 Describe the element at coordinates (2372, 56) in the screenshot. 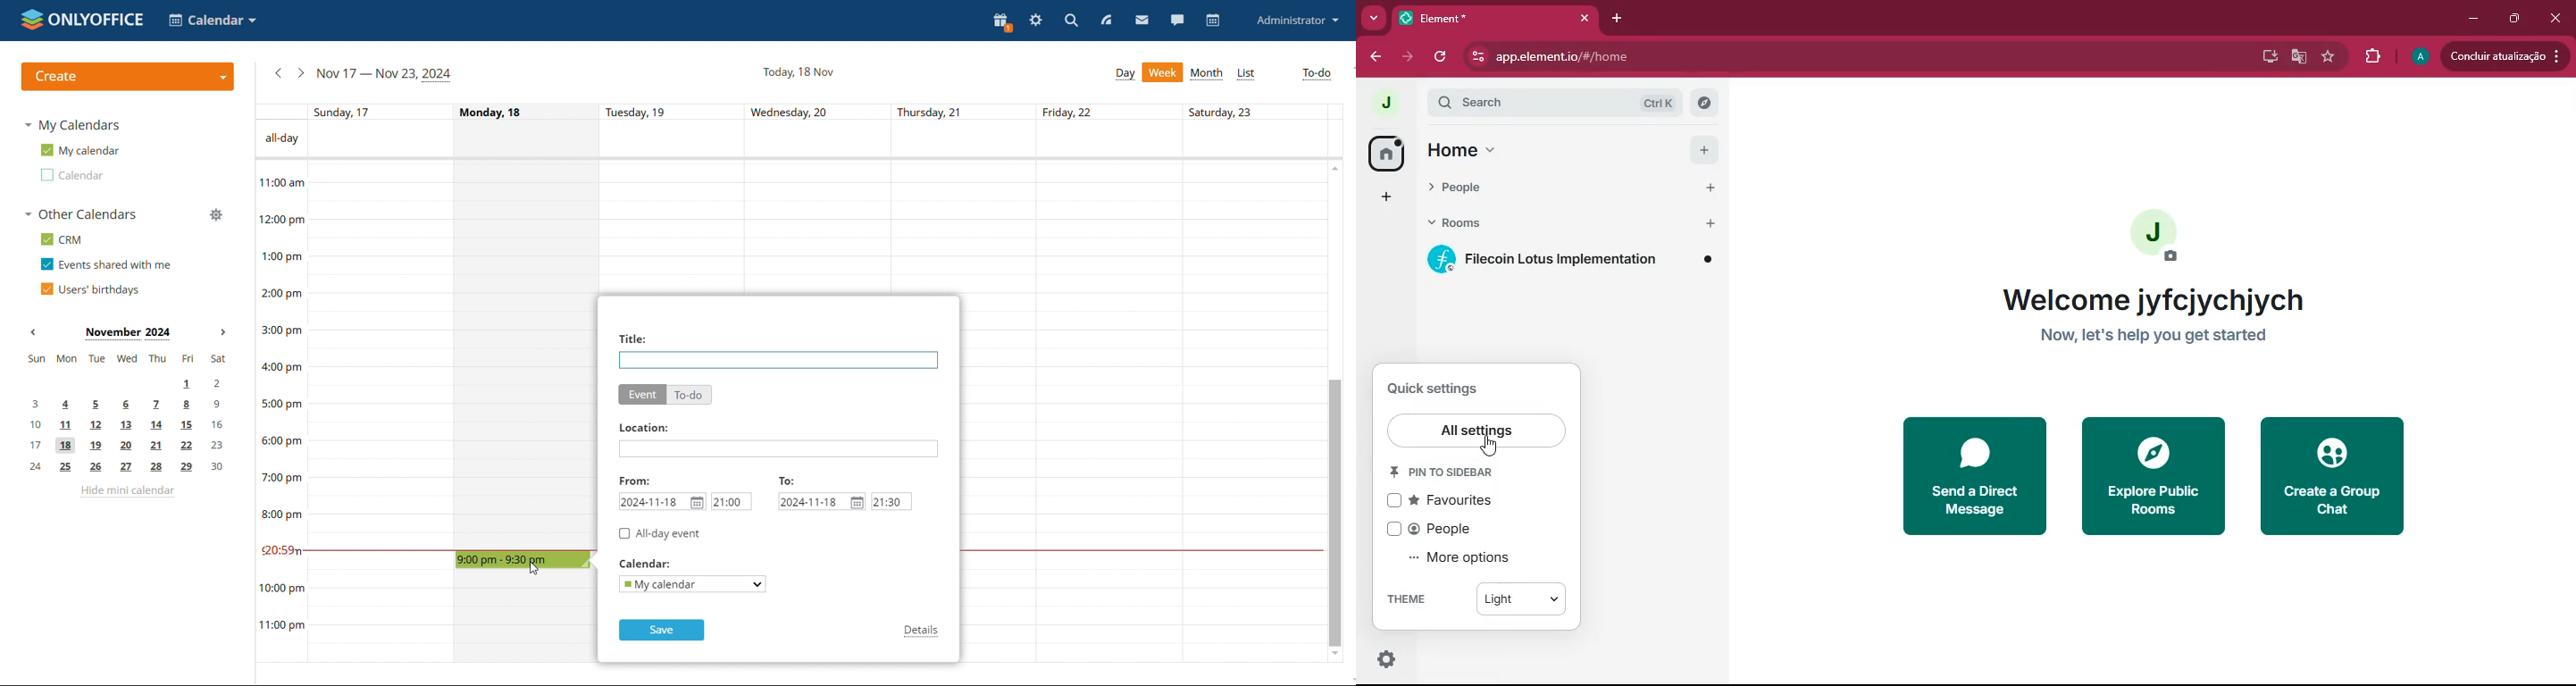

I see `extensions` at that location.